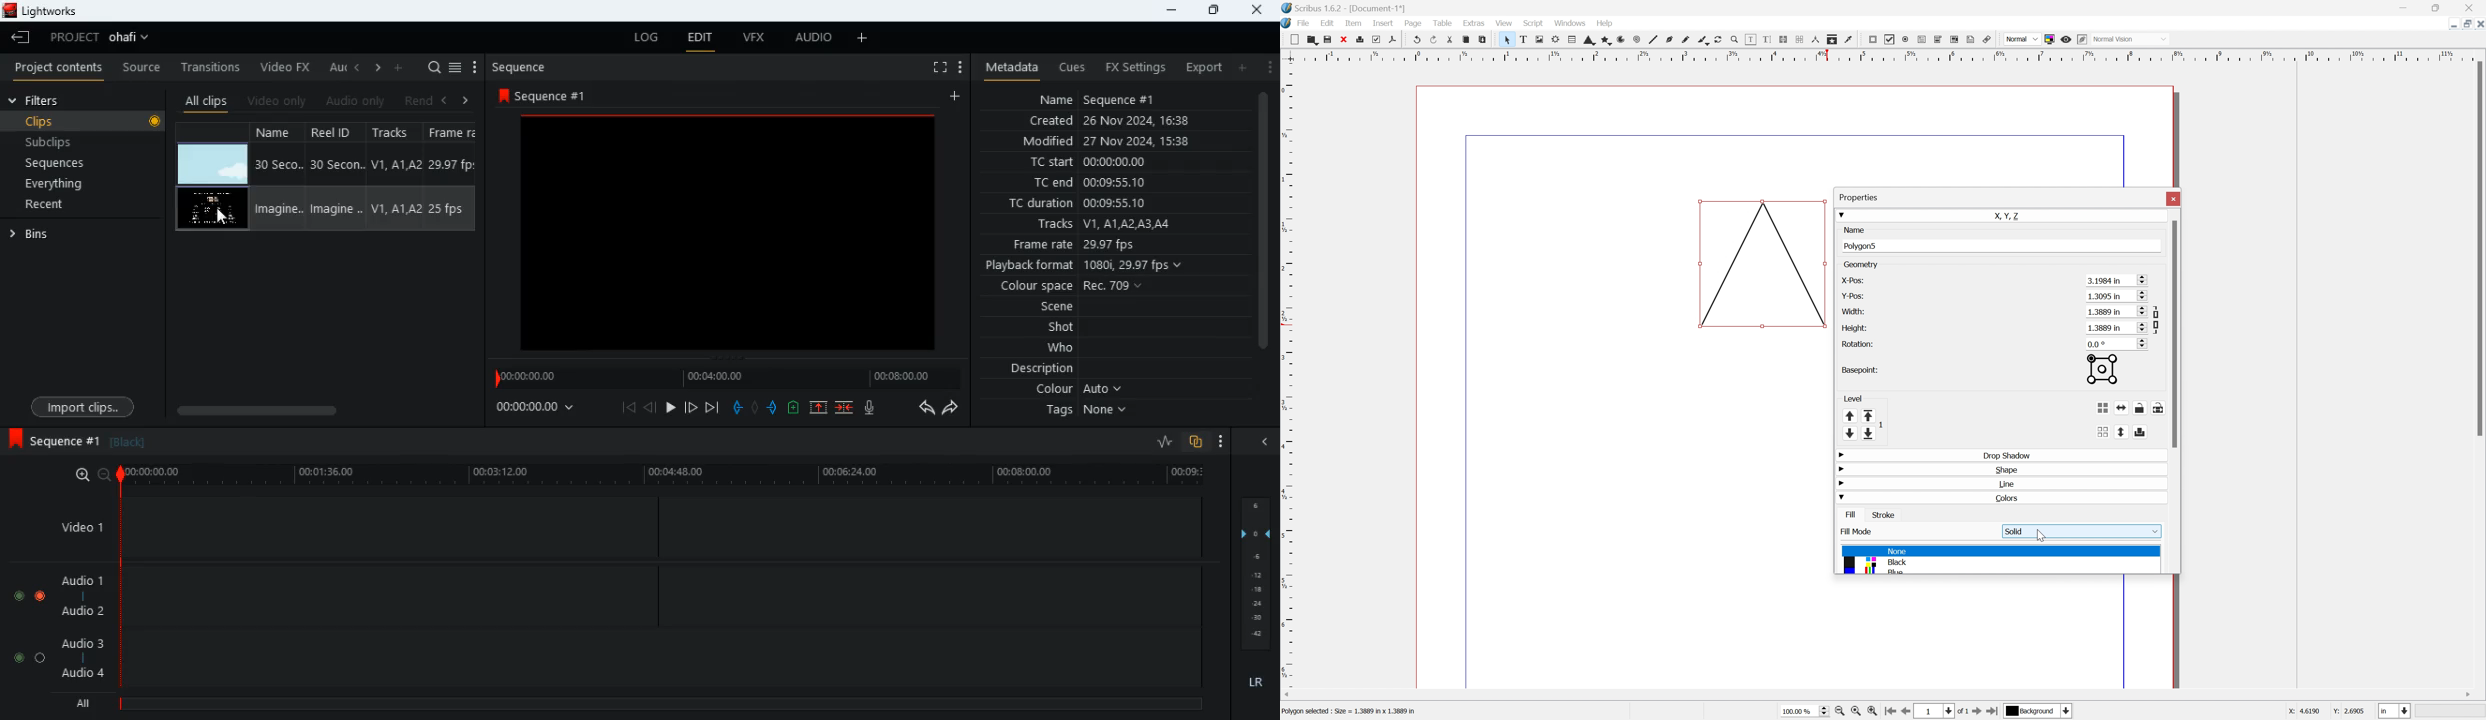 This screenshot has height=728, width=2492. I want to click on Go to previous page, so click(1903, 713).